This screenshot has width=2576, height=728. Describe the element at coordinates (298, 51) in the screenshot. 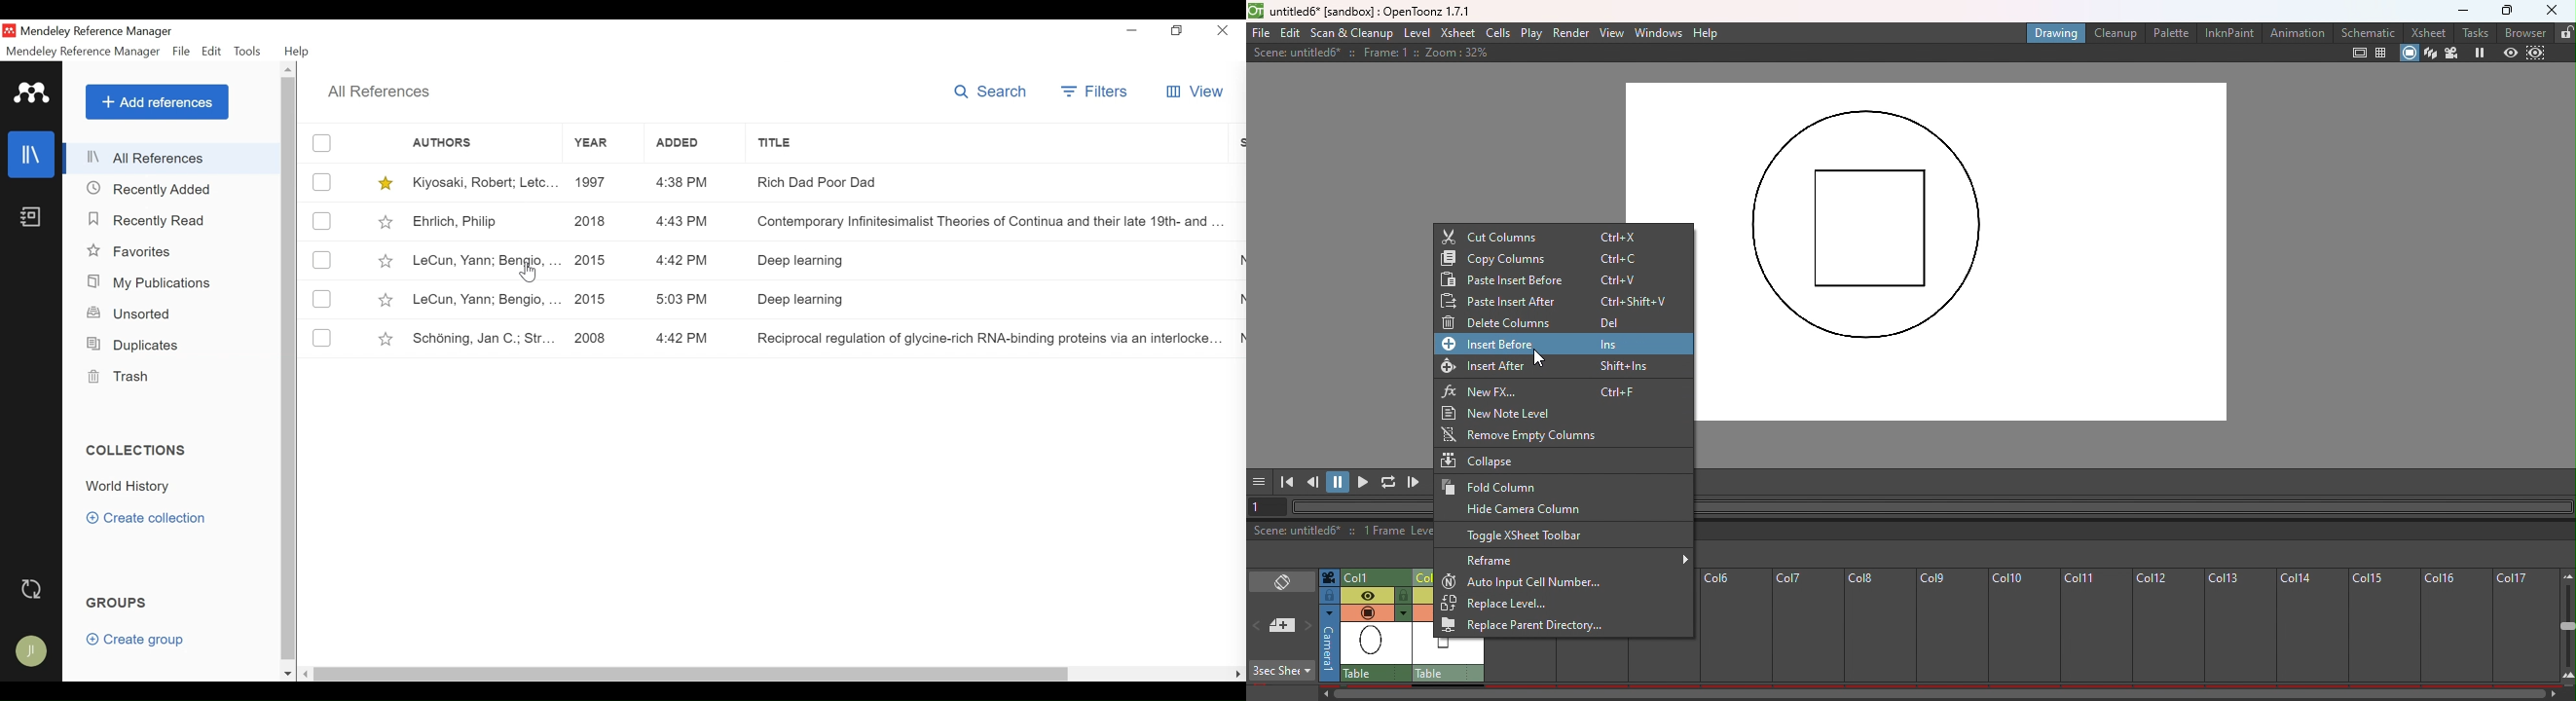

I see `Help` at that location.